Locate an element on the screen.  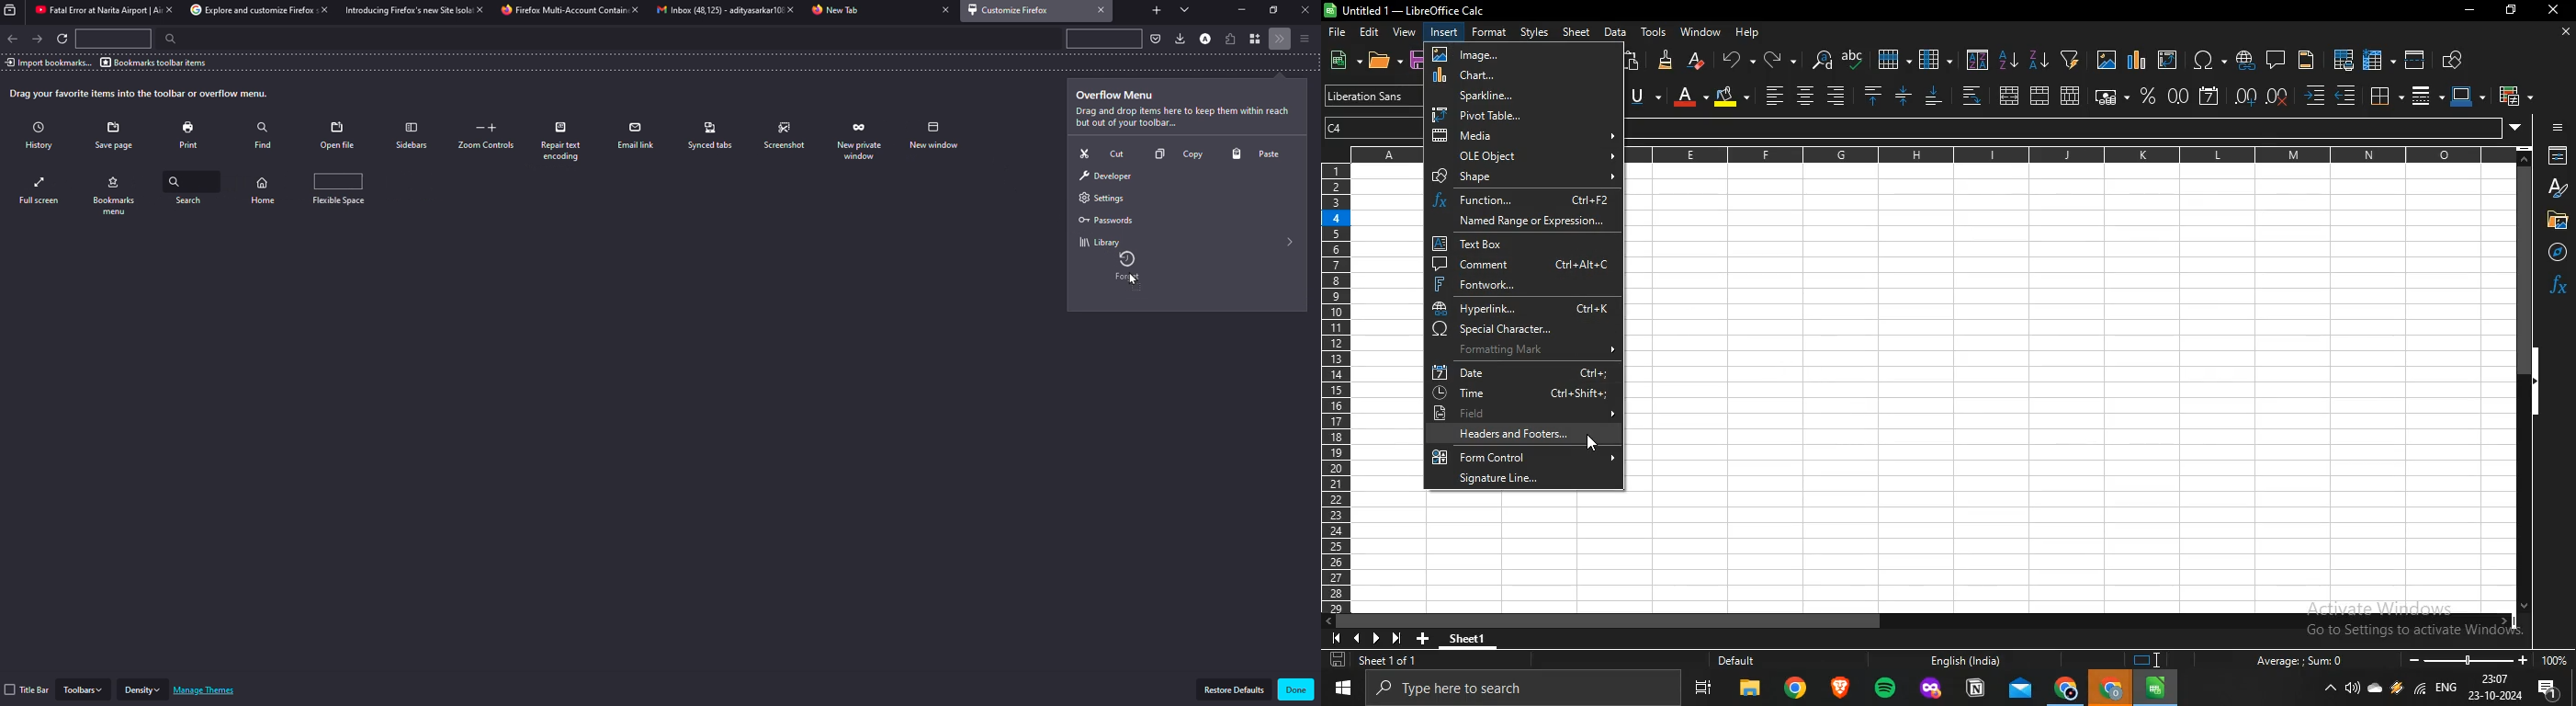
sidebars is located at coordinates (411, 135).